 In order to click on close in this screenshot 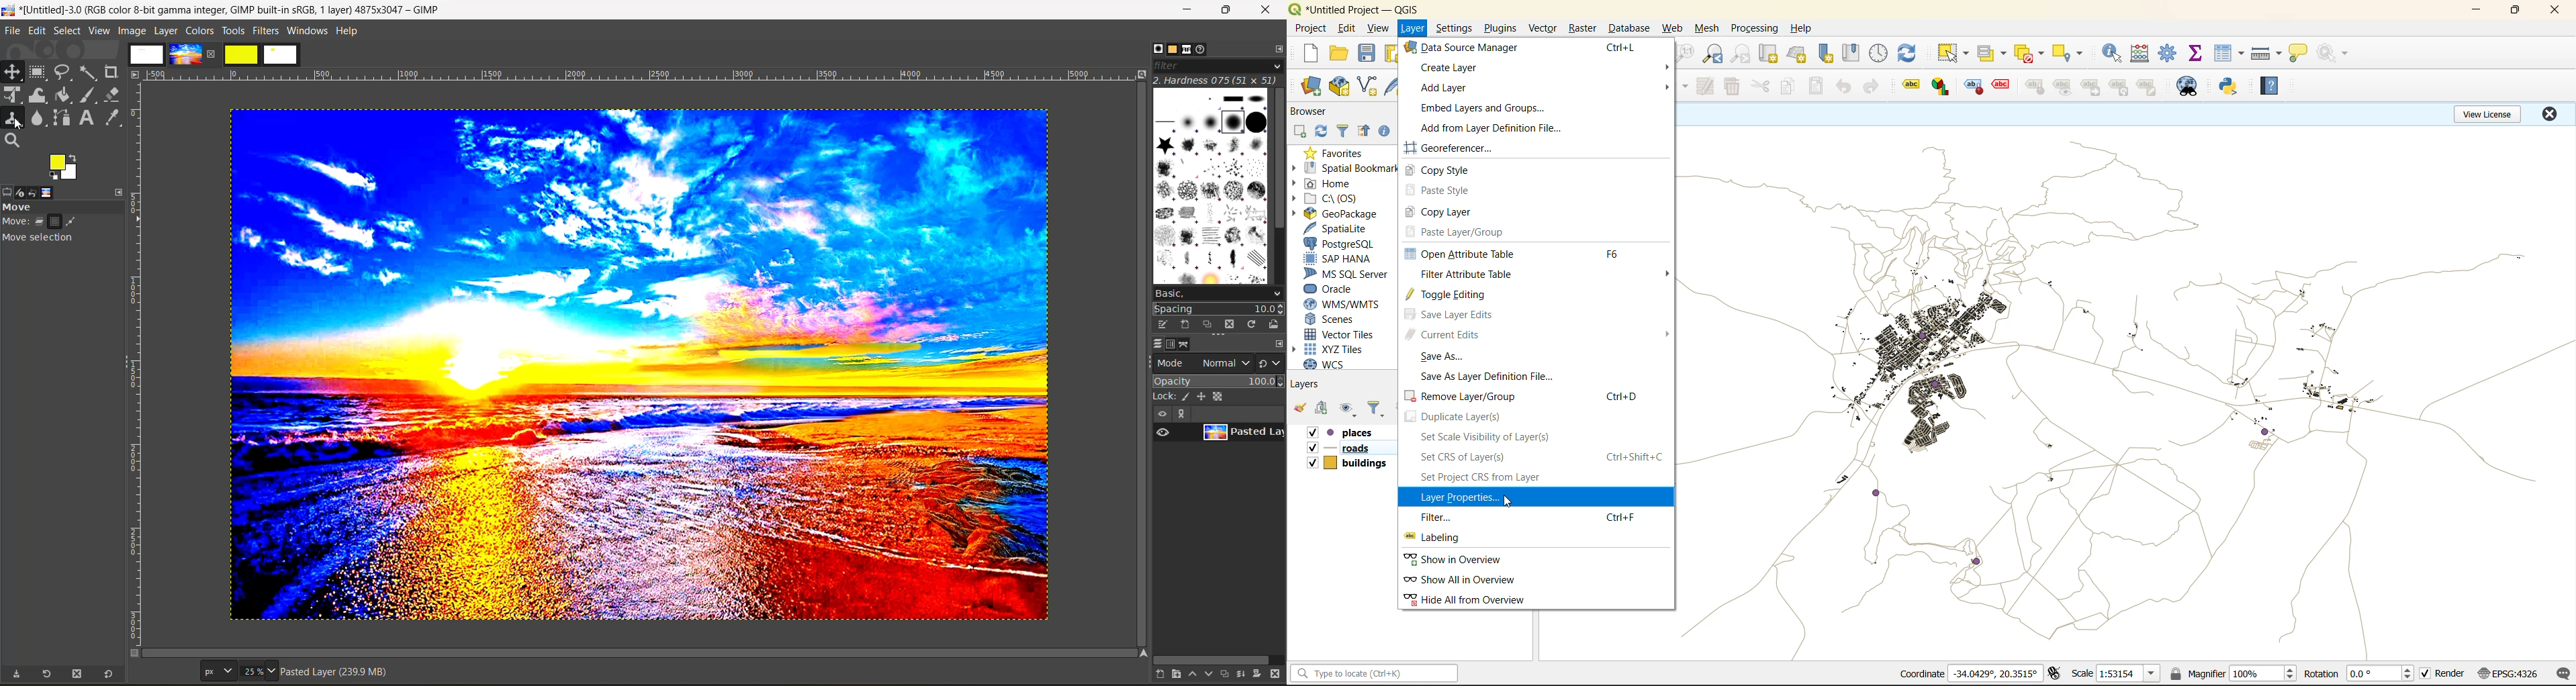, I will do `click(2551, 11)`.